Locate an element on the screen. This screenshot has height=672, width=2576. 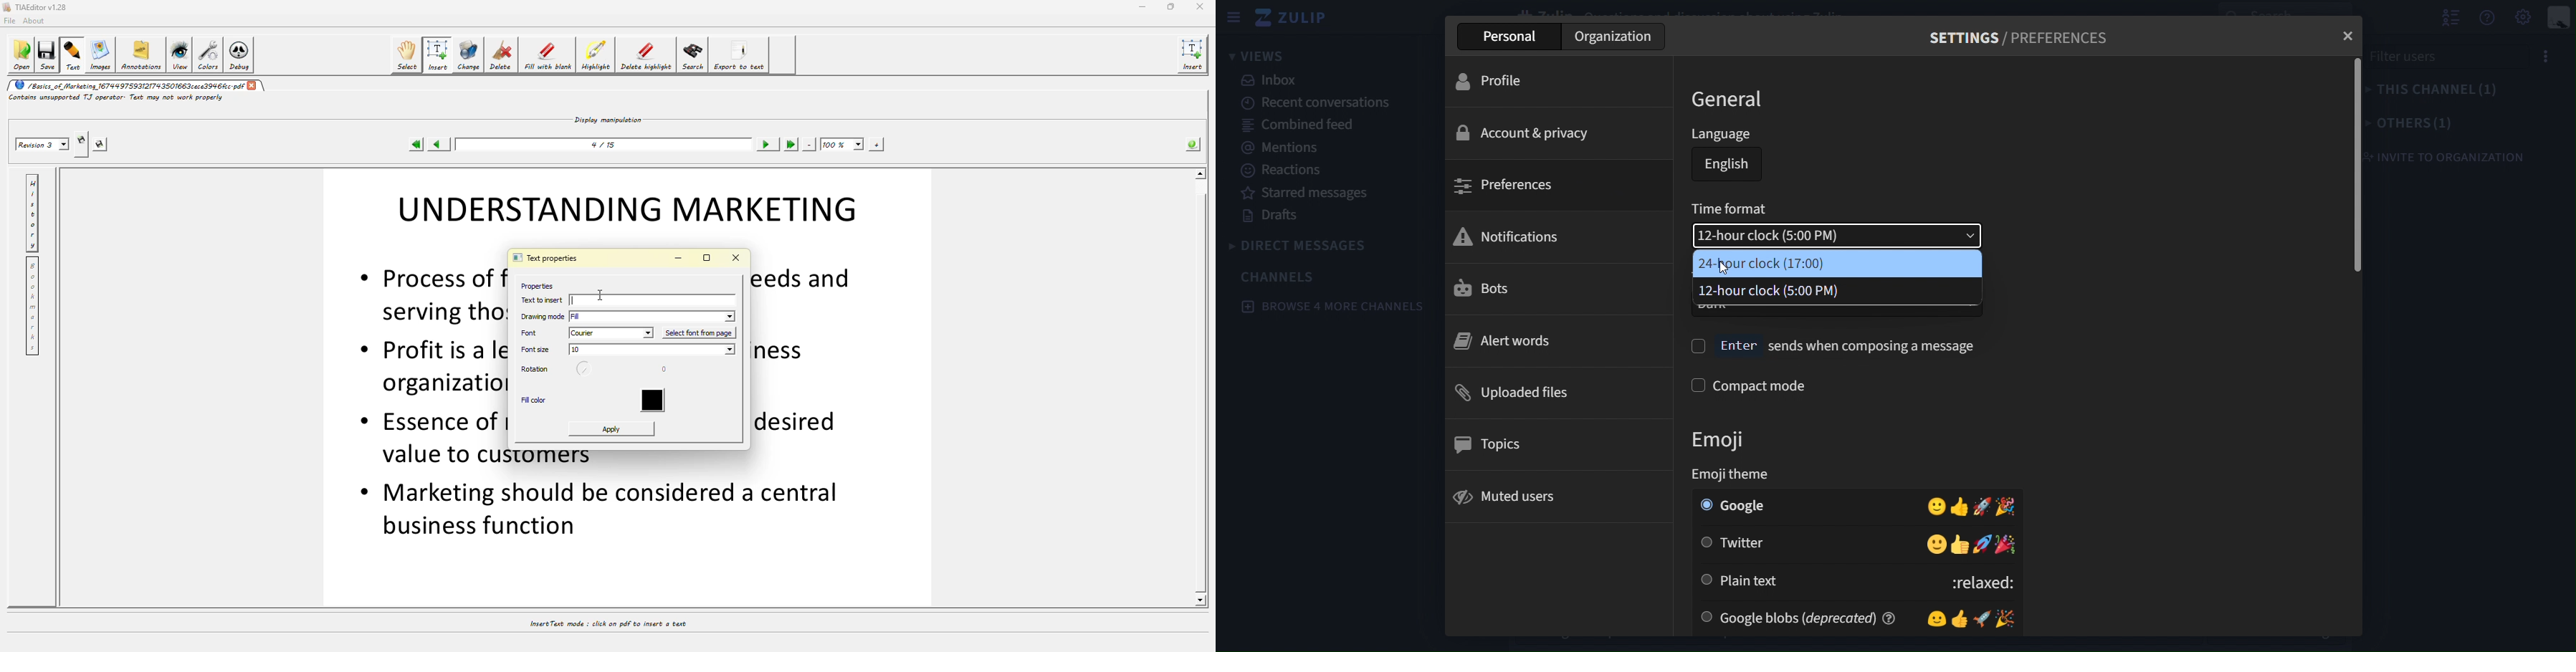
account & privacy is located at coordinates (1555, 133).